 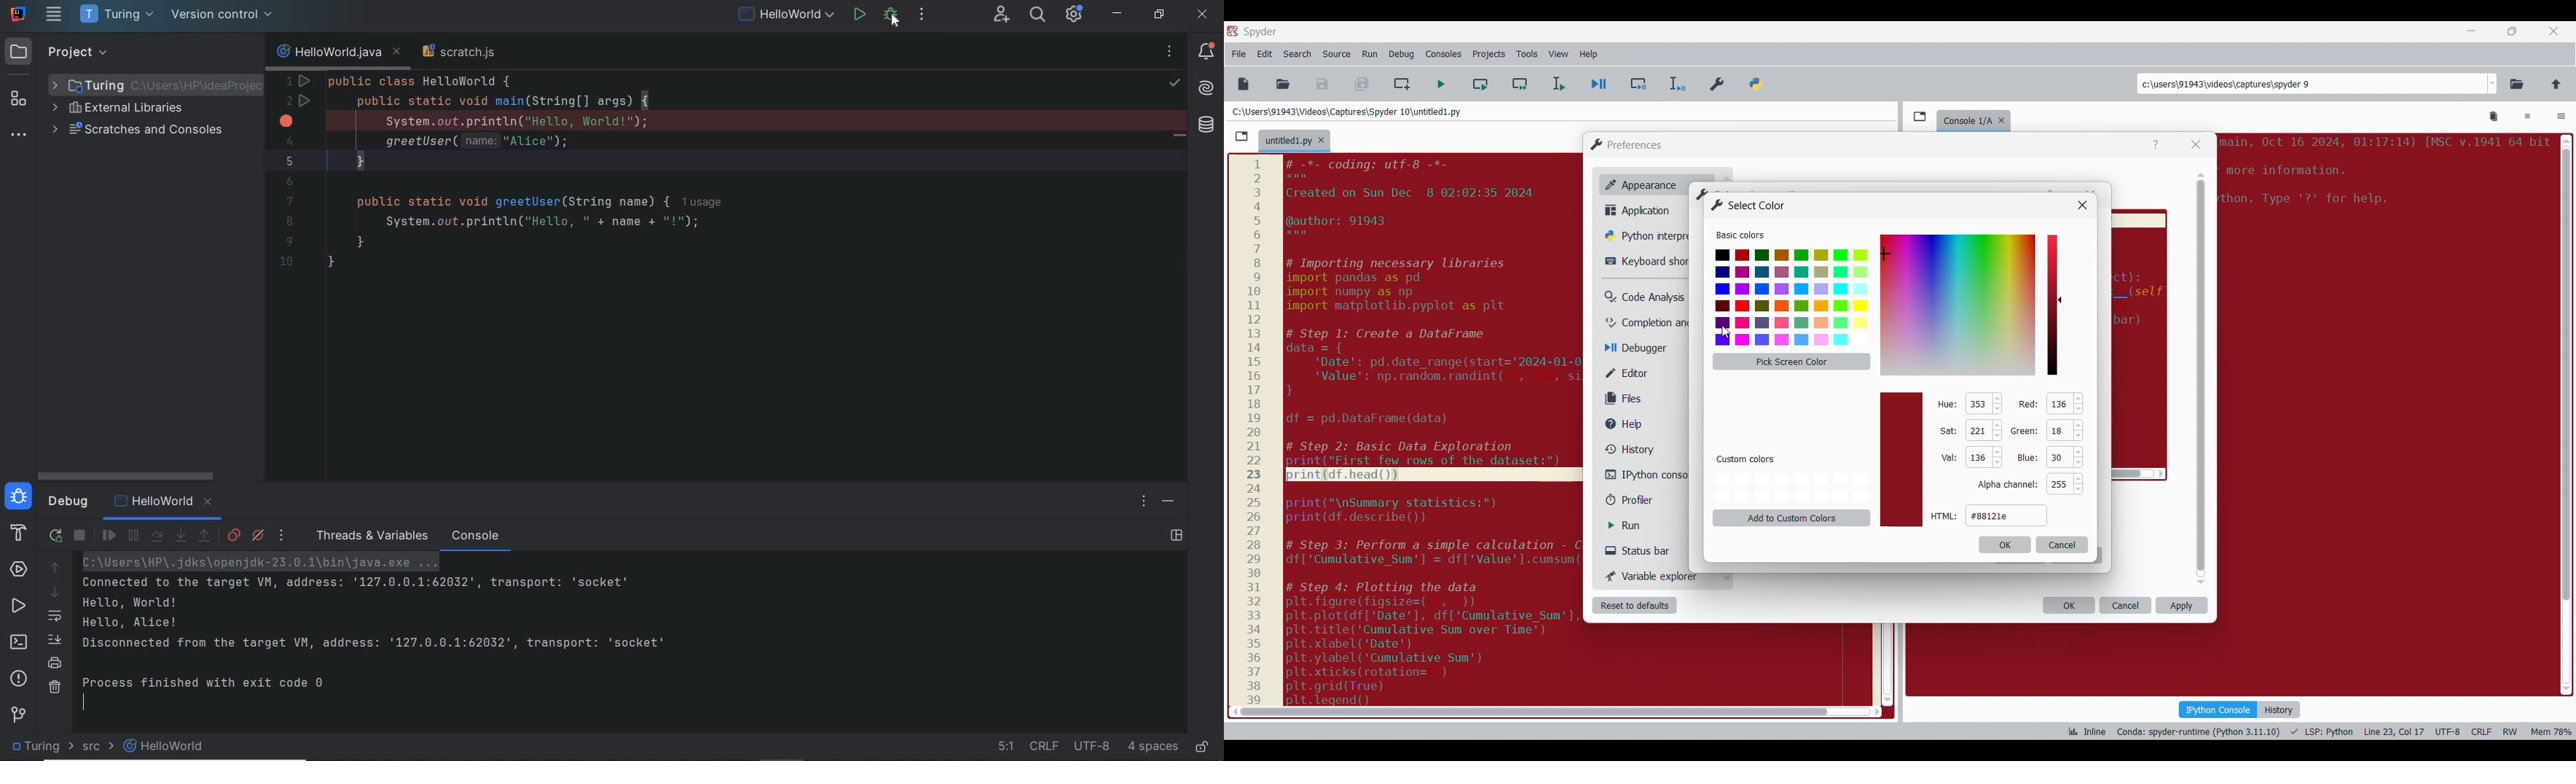 I want to click on Pick screen color, so click(x=1791, y=361).